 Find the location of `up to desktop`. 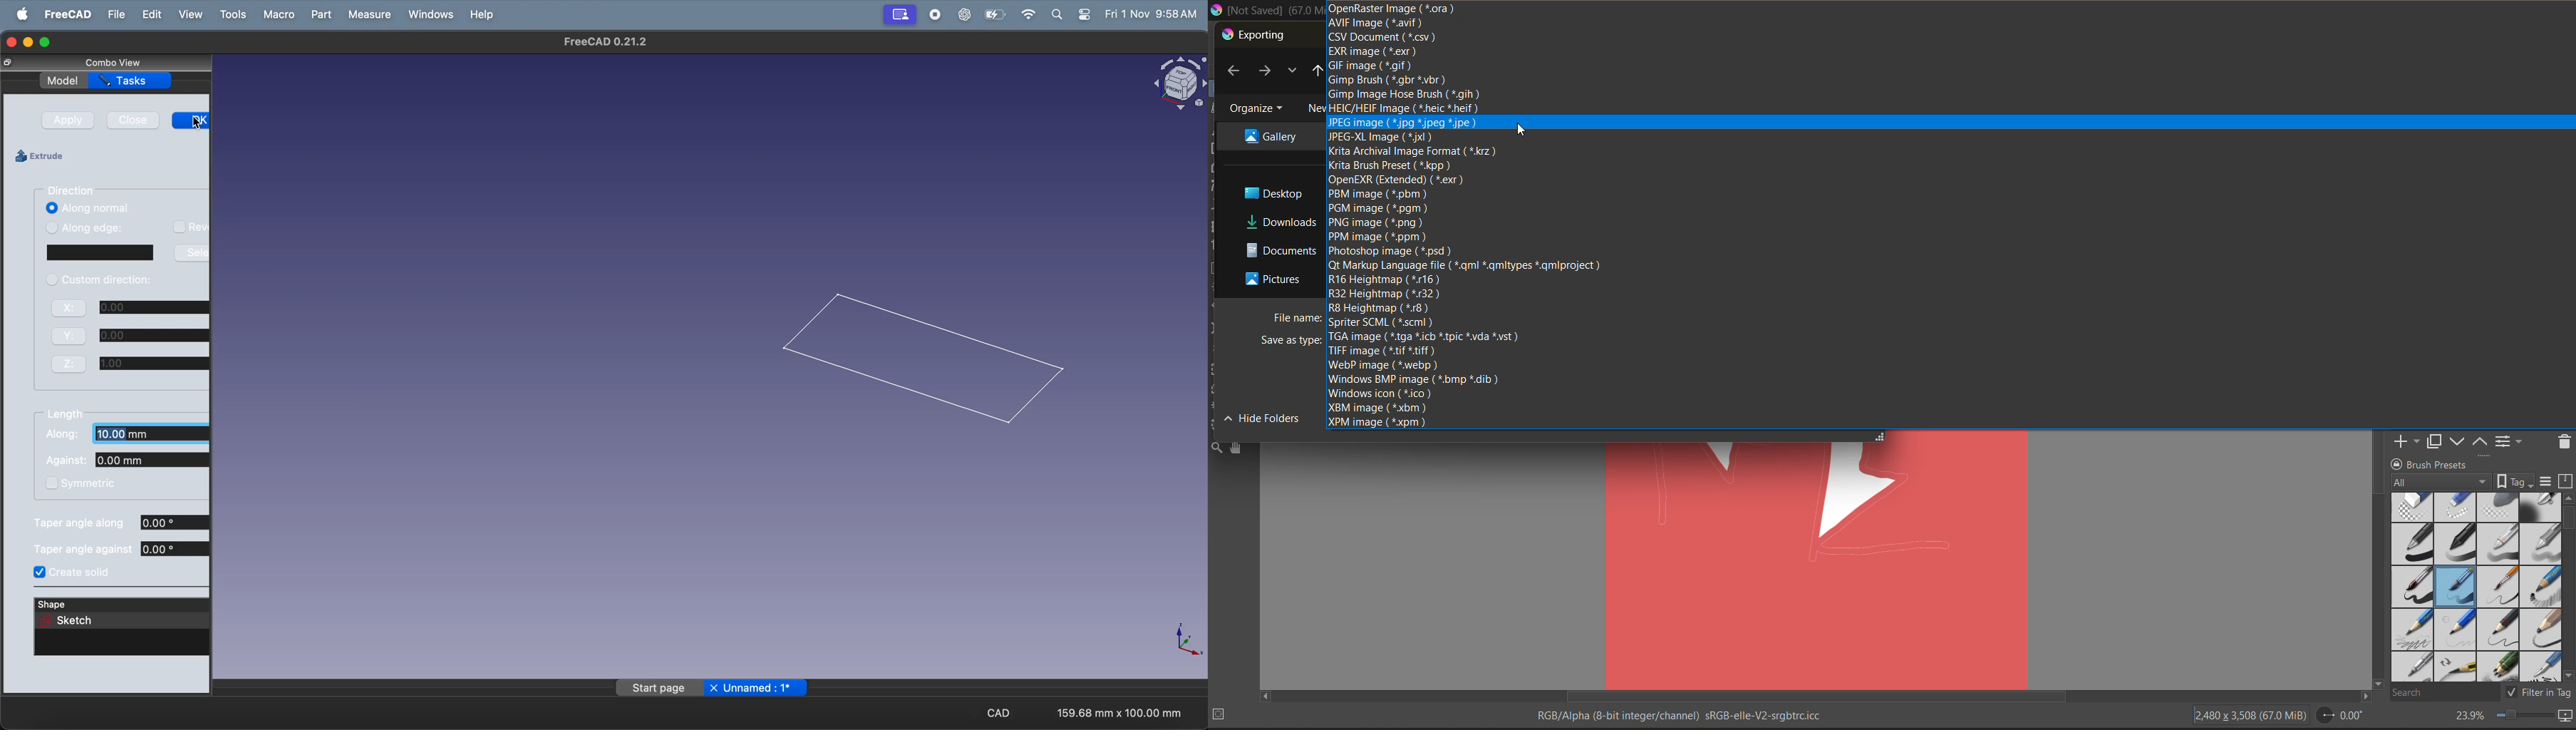

up to desktop is located at coordinates (1320, 71).